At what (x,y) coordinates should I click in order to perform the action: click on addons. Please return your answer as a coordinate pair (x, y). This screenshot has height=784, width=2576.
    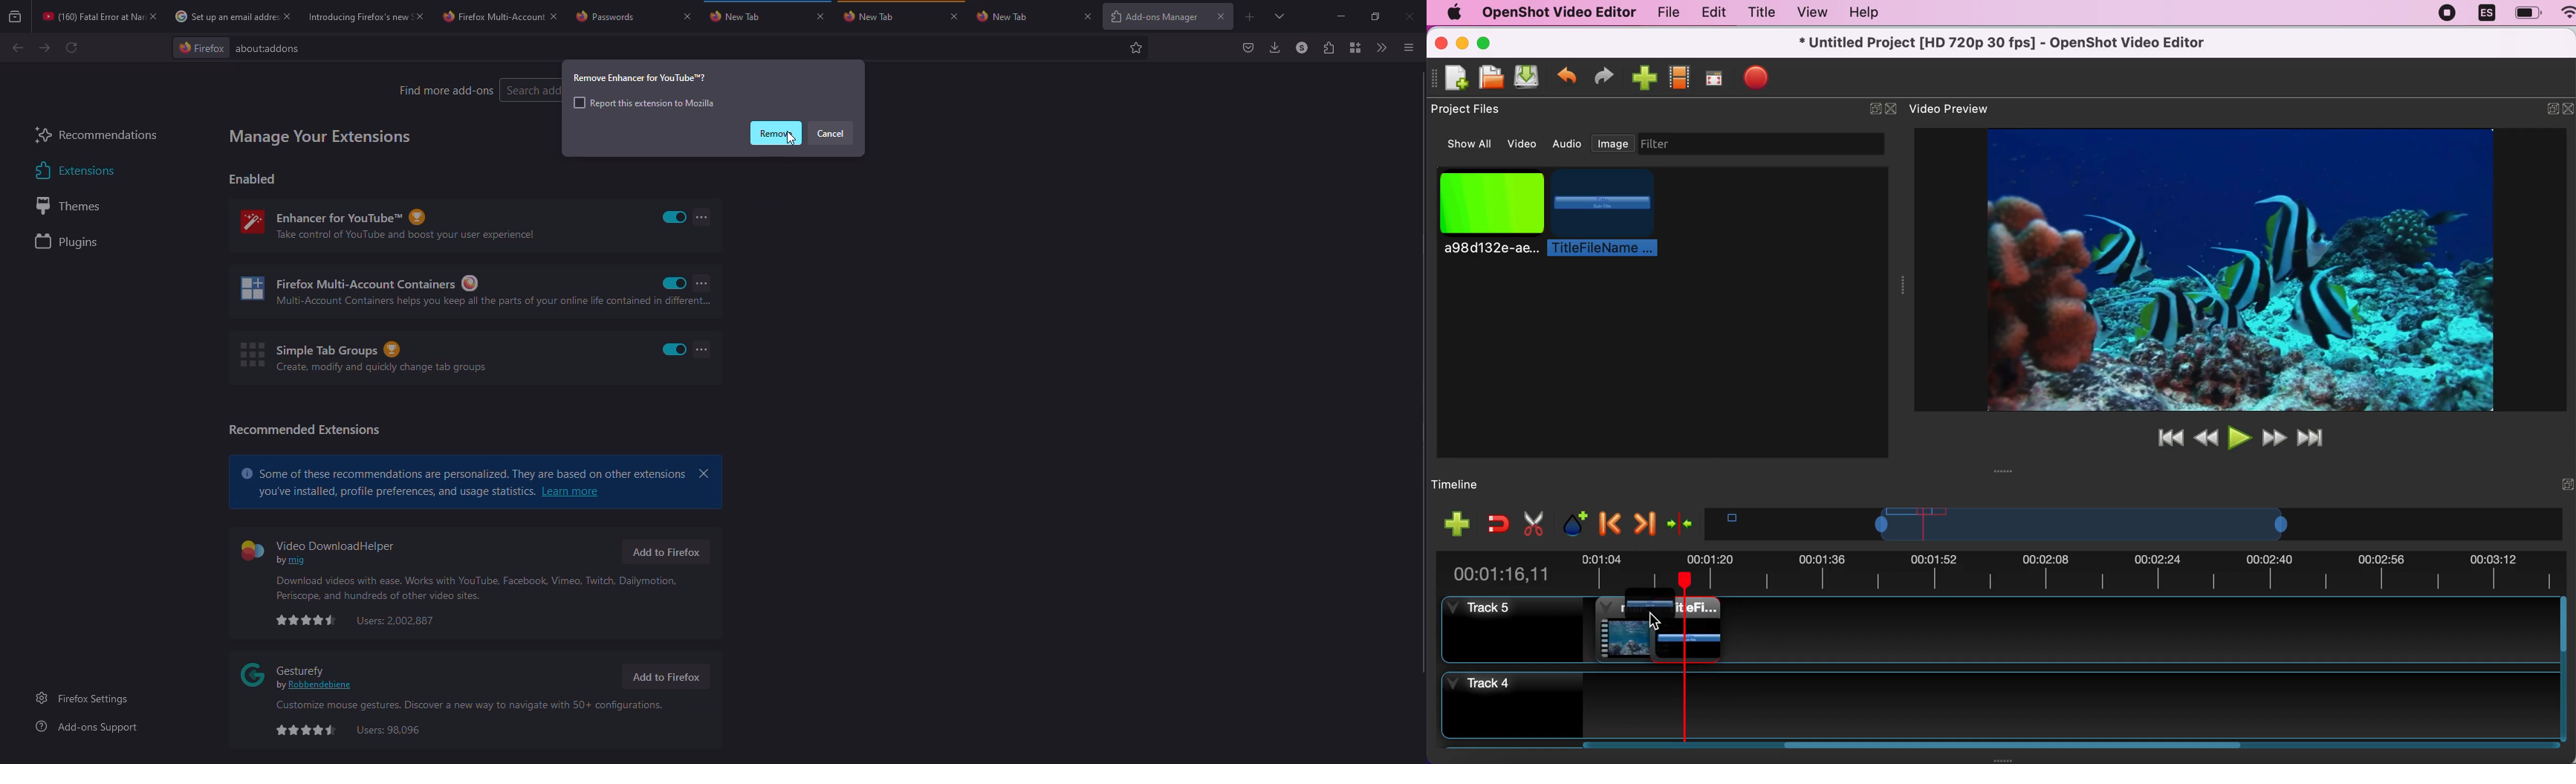
    Looking at the image, I should click on (273, 48).